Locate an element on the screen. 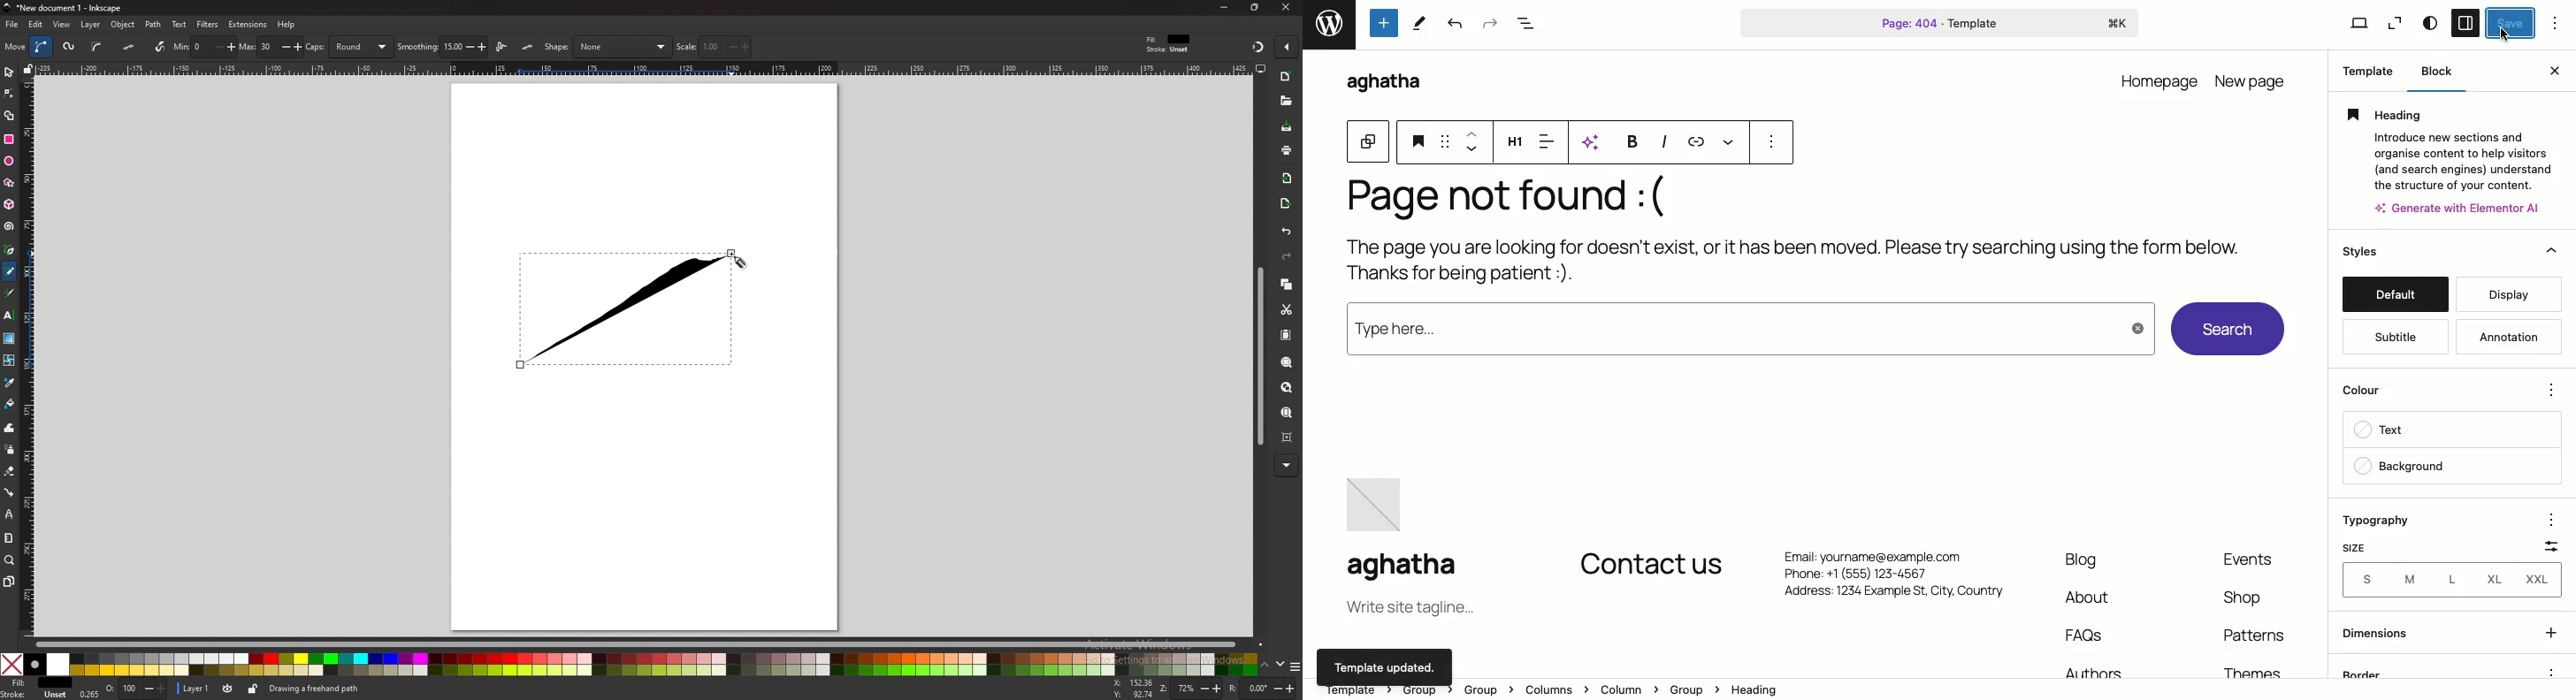  Page 404 is located at coordinates (1941, 22).